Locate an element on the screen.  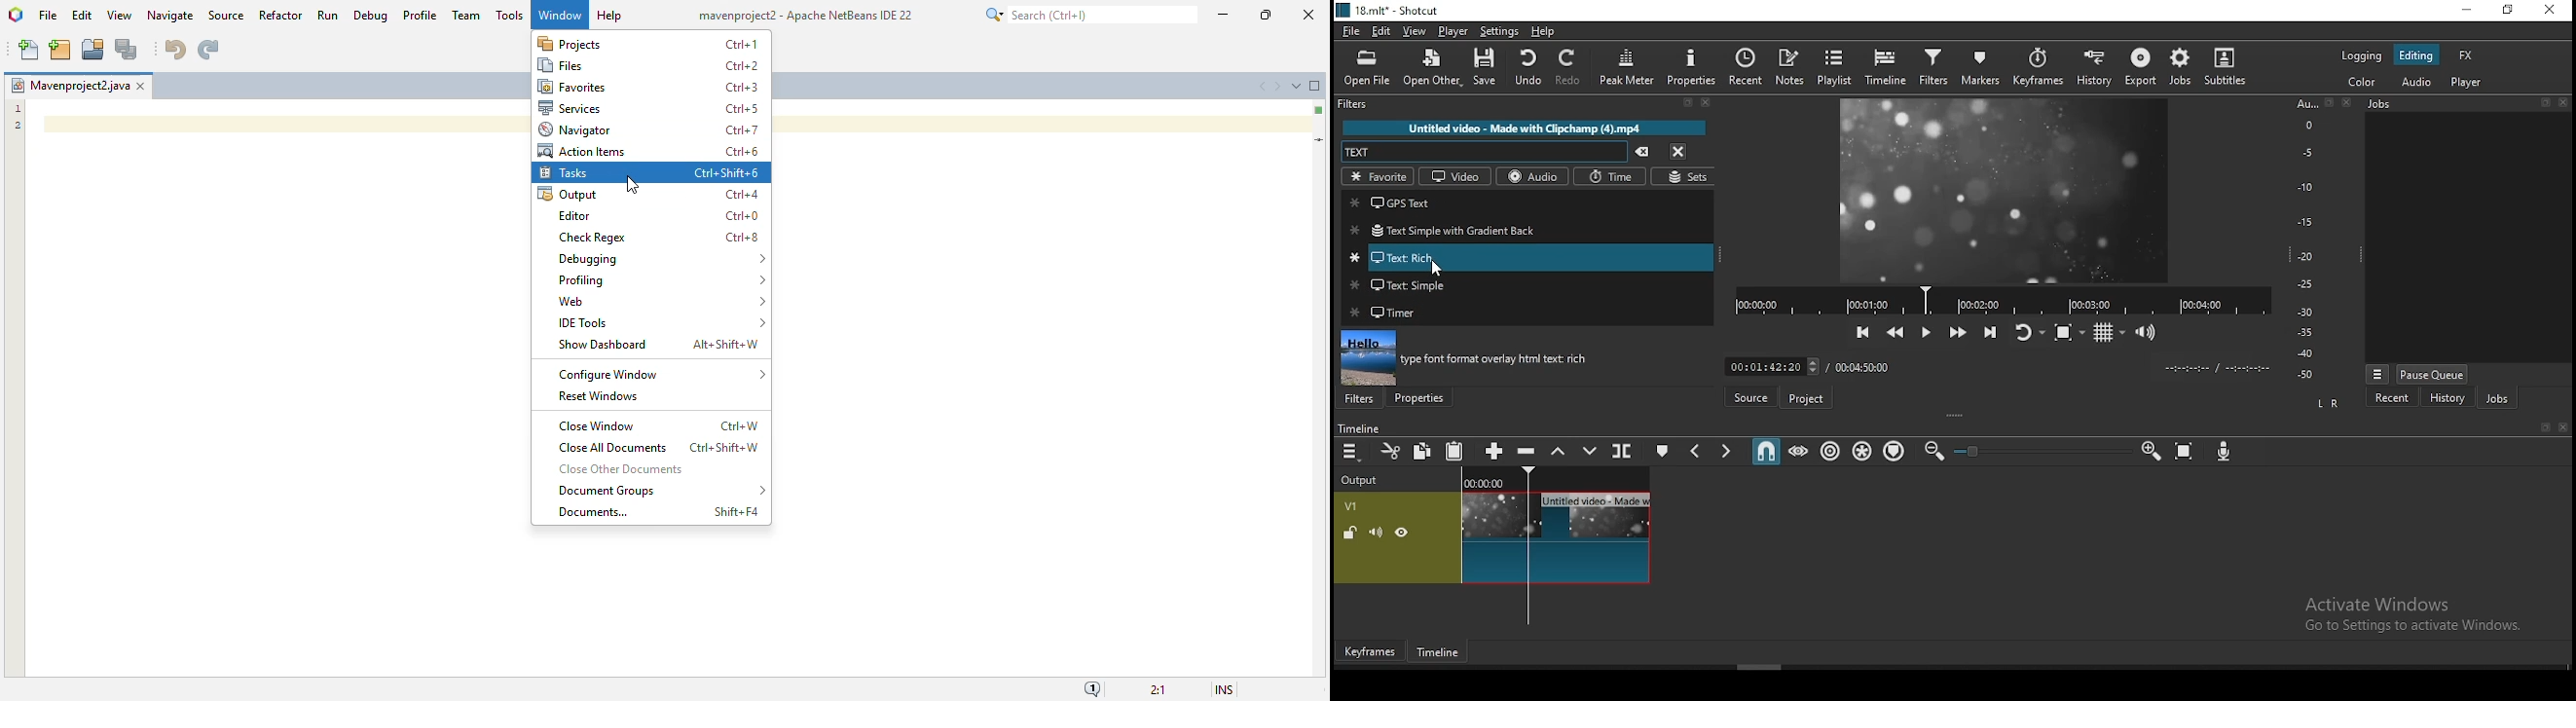
undo is located at coordinates (1527, 67).